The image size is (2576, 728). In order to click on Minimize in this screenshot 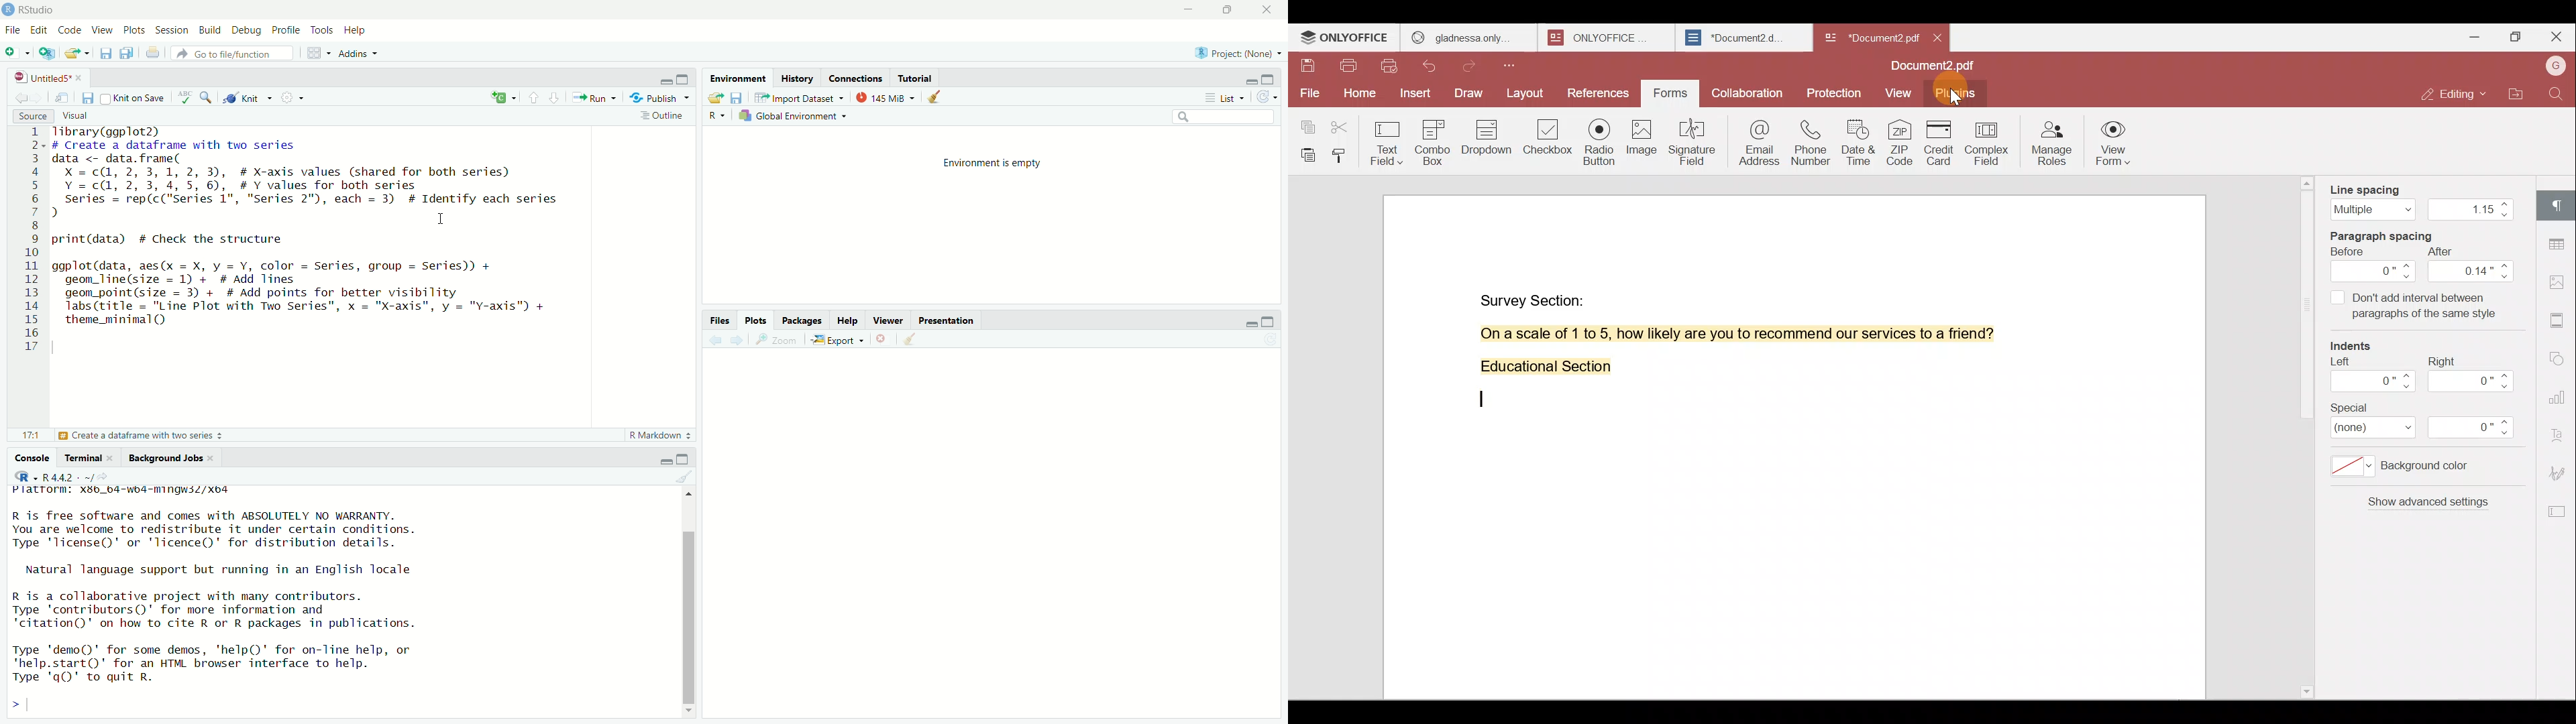, I will do `click(664, 80)`.